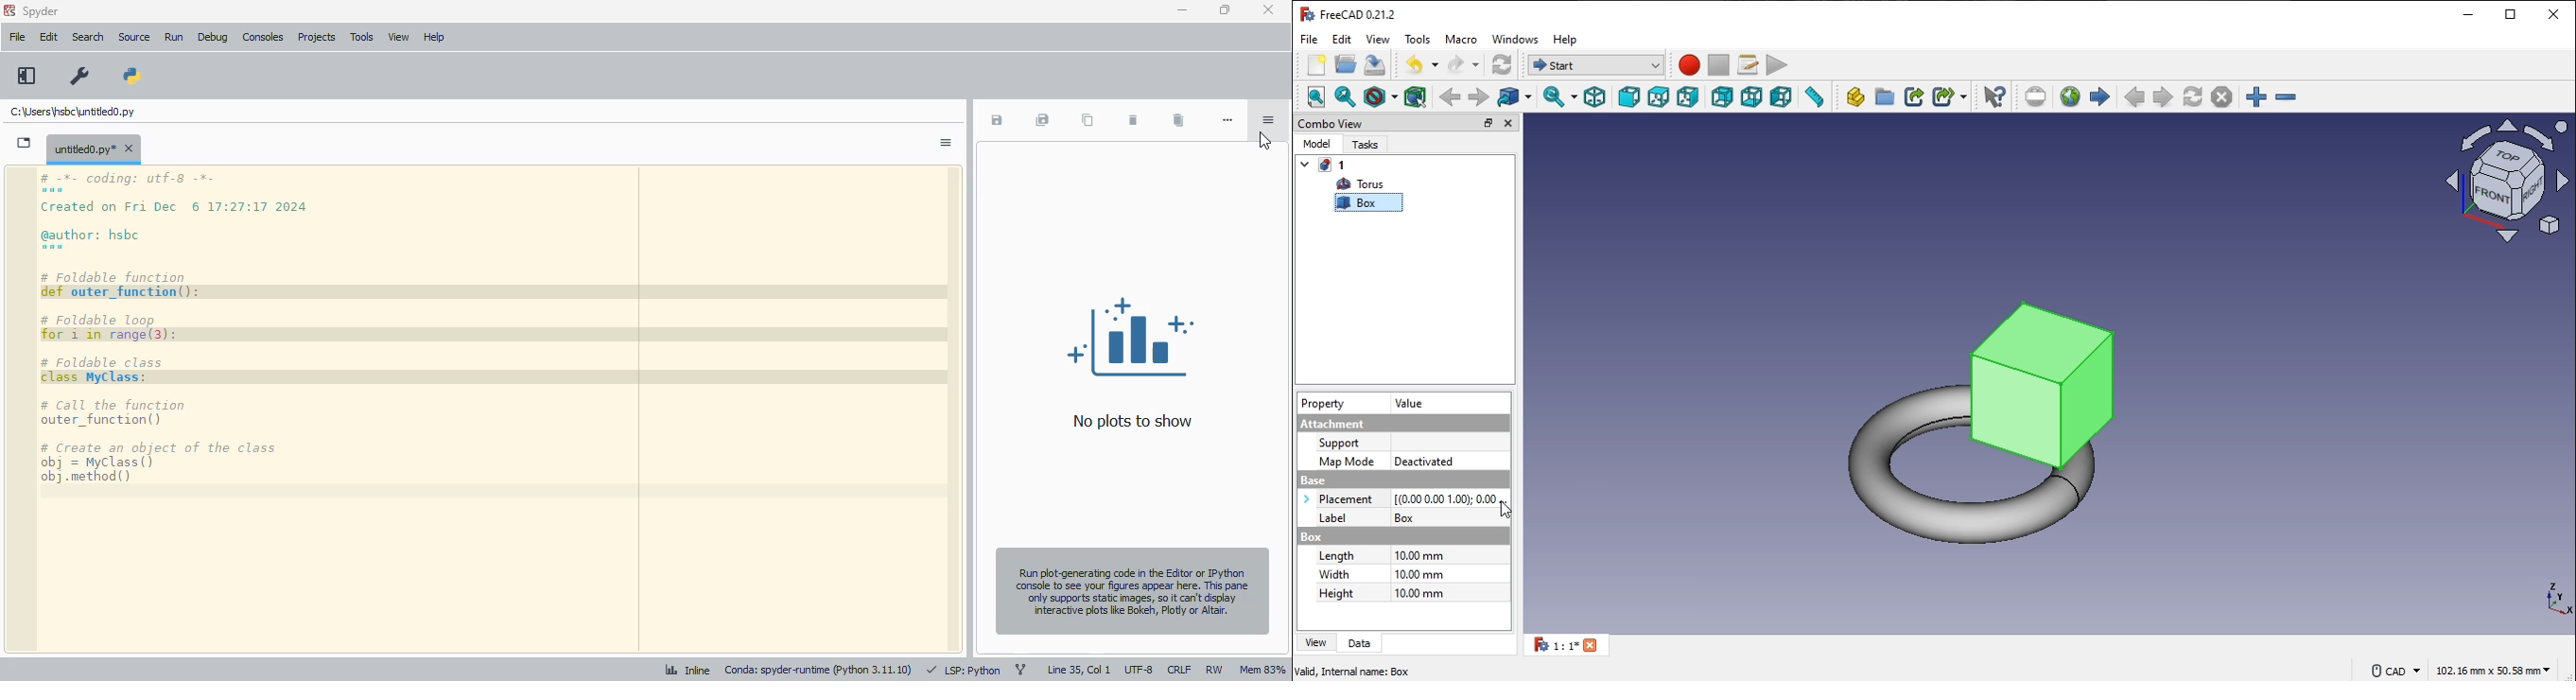  I want to click on search, so click(88, 37).